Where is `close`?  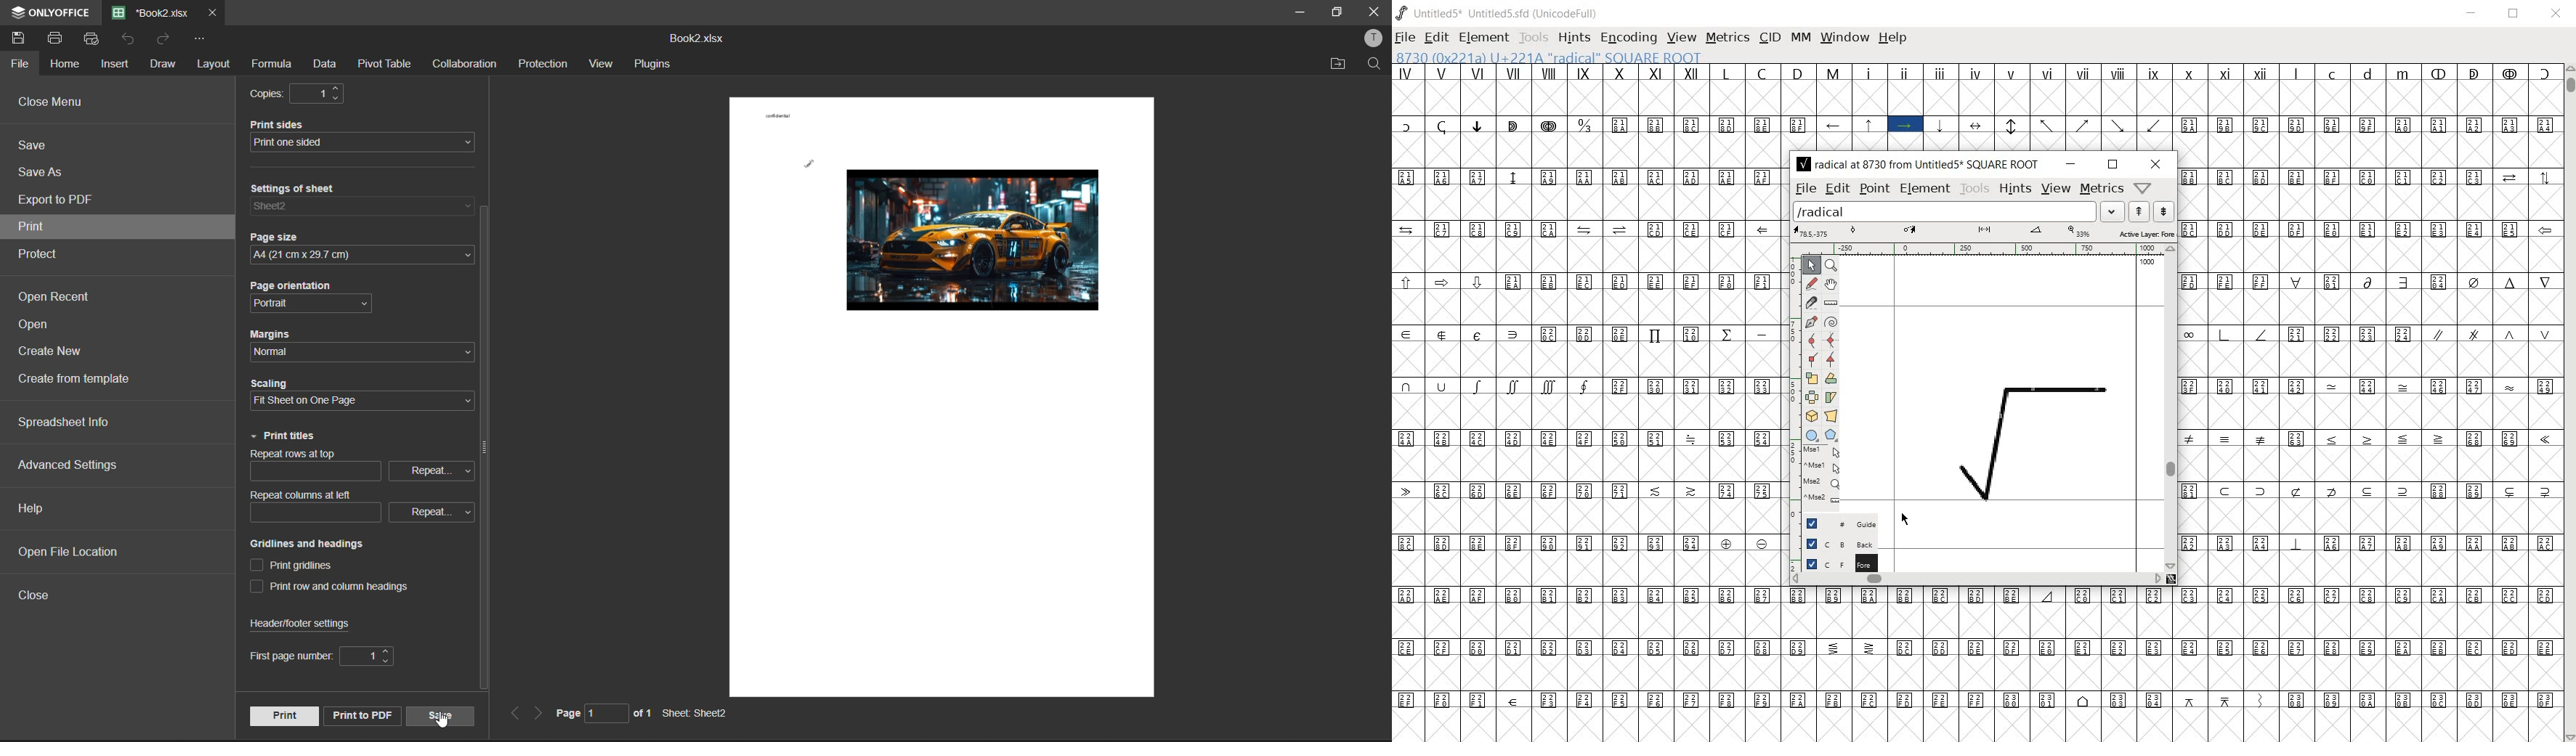 close is located at coordinates (2157, 164).